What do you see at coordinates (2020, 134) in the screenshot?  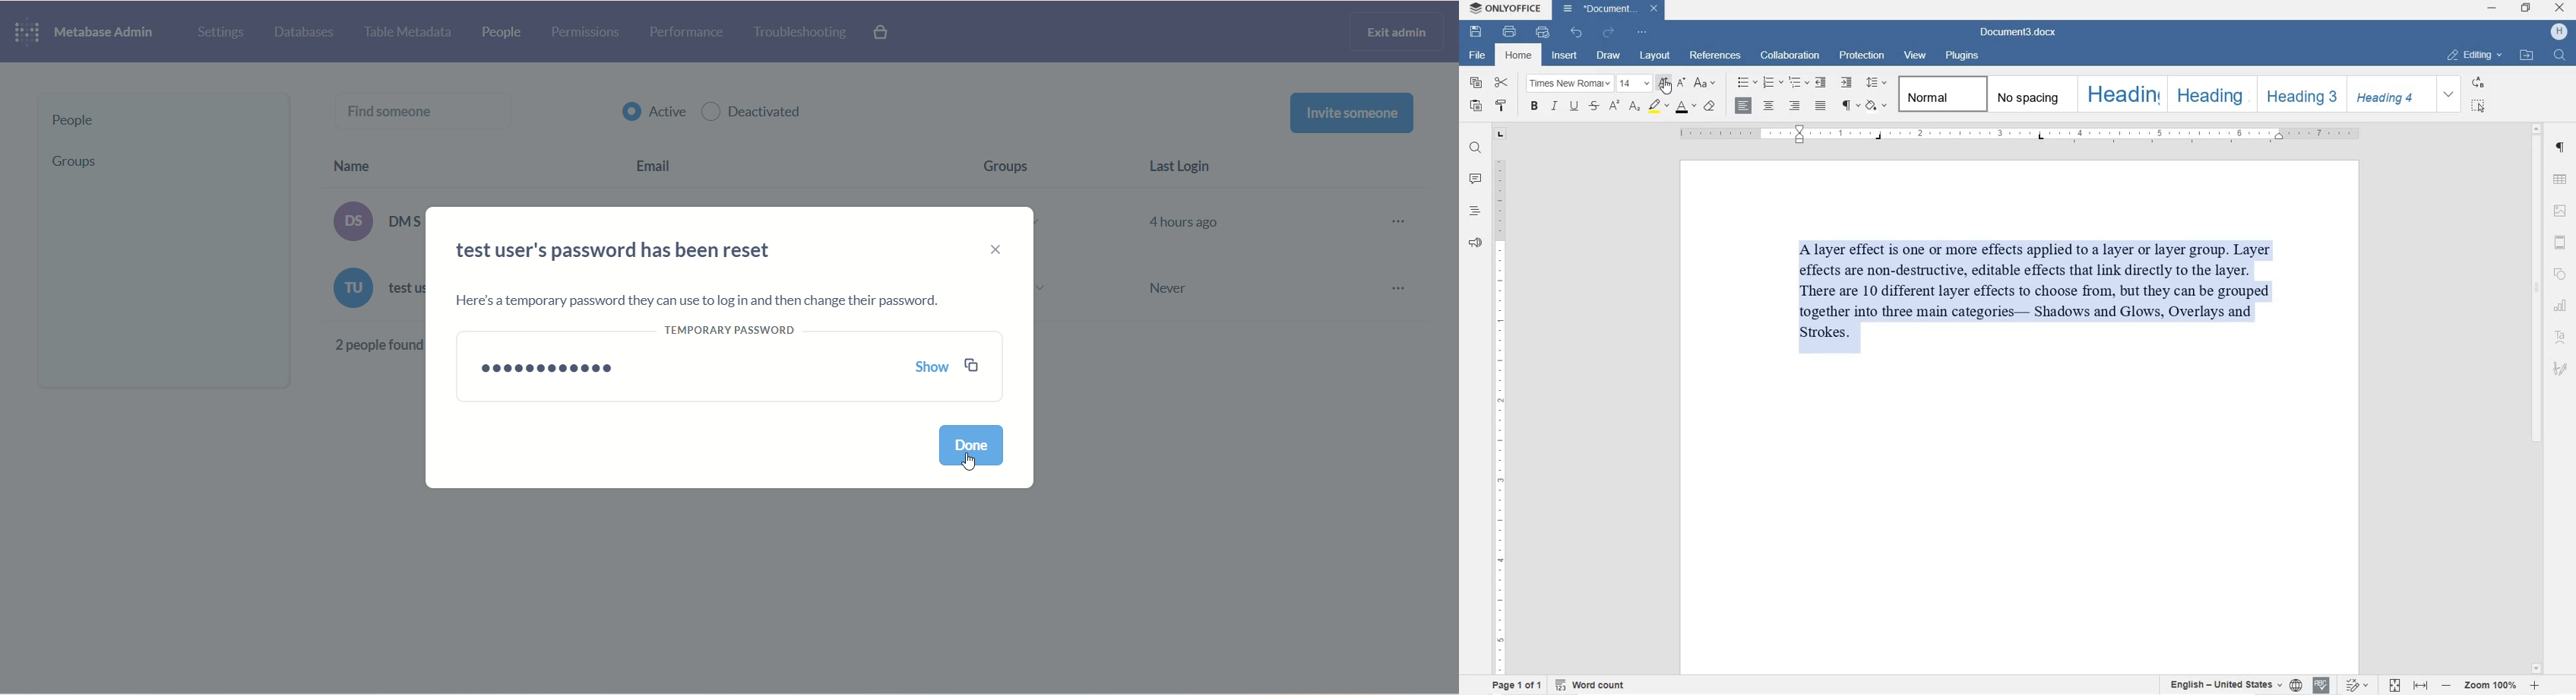 I see `ruler` at bounding box center [2020, 134].